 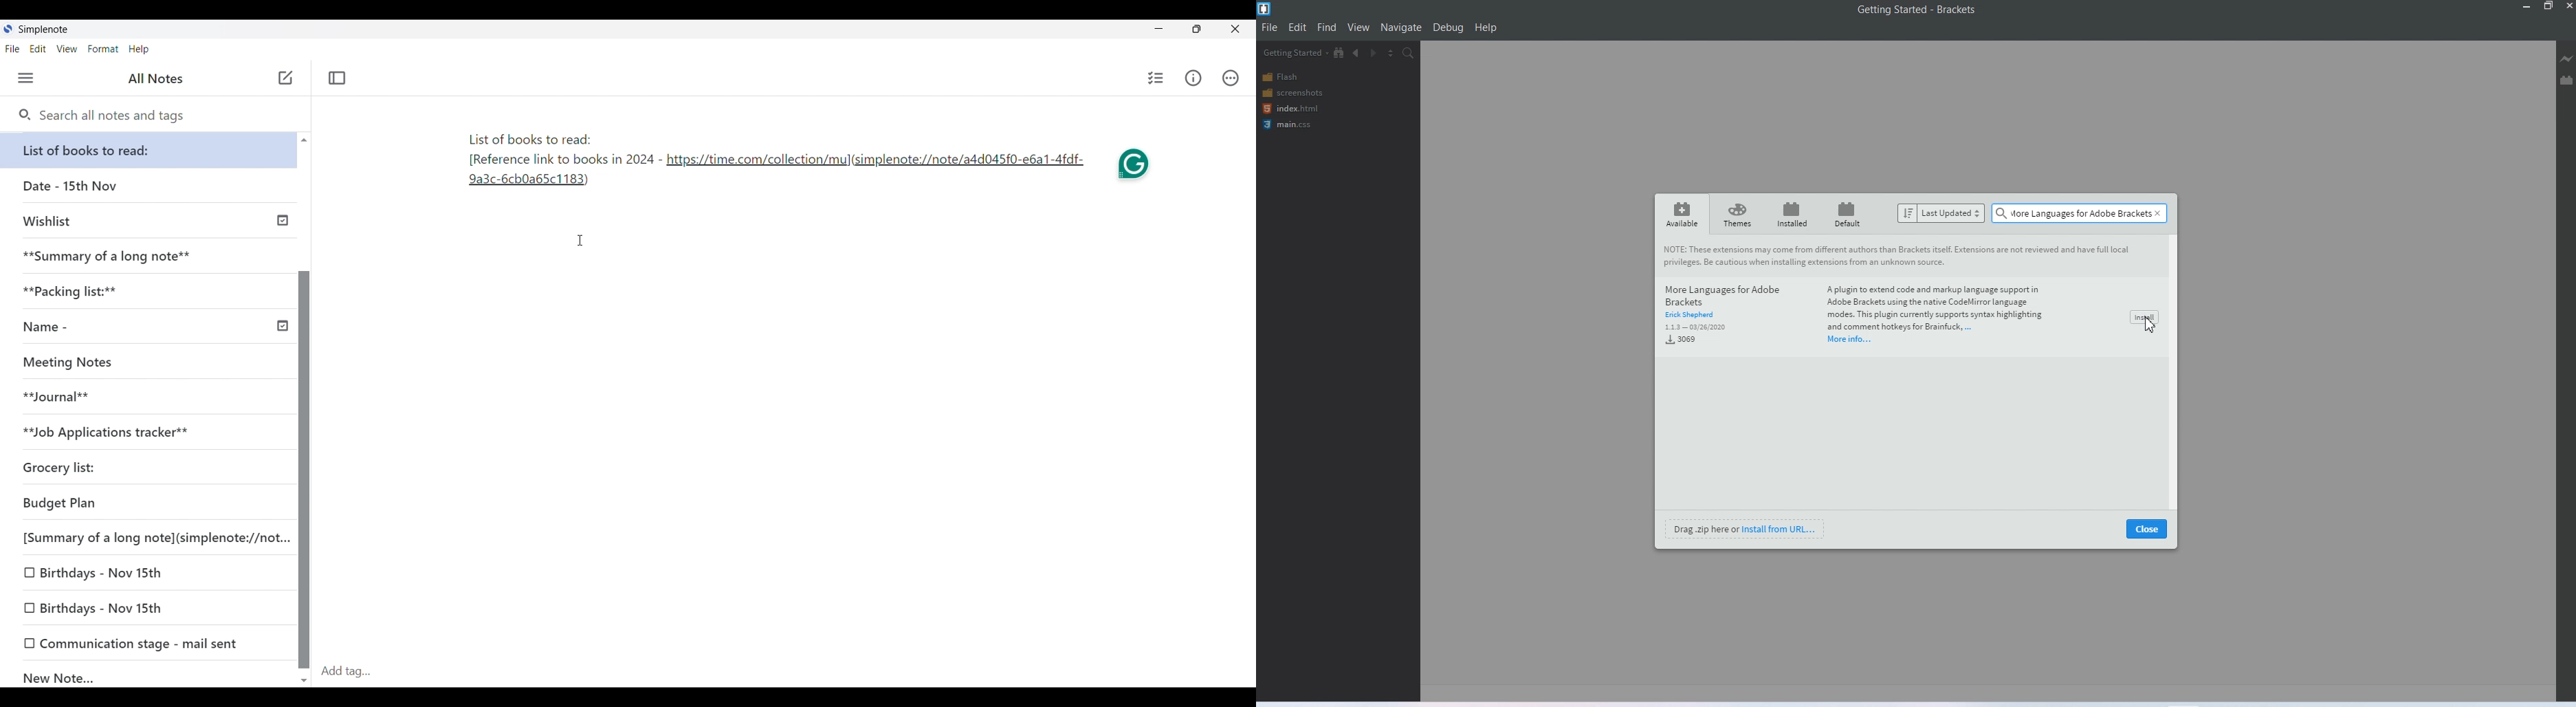 What do you see at coordinates (1401, 28) in the screenshot?
I see `Navigate` at bounding box center [1401, 28].